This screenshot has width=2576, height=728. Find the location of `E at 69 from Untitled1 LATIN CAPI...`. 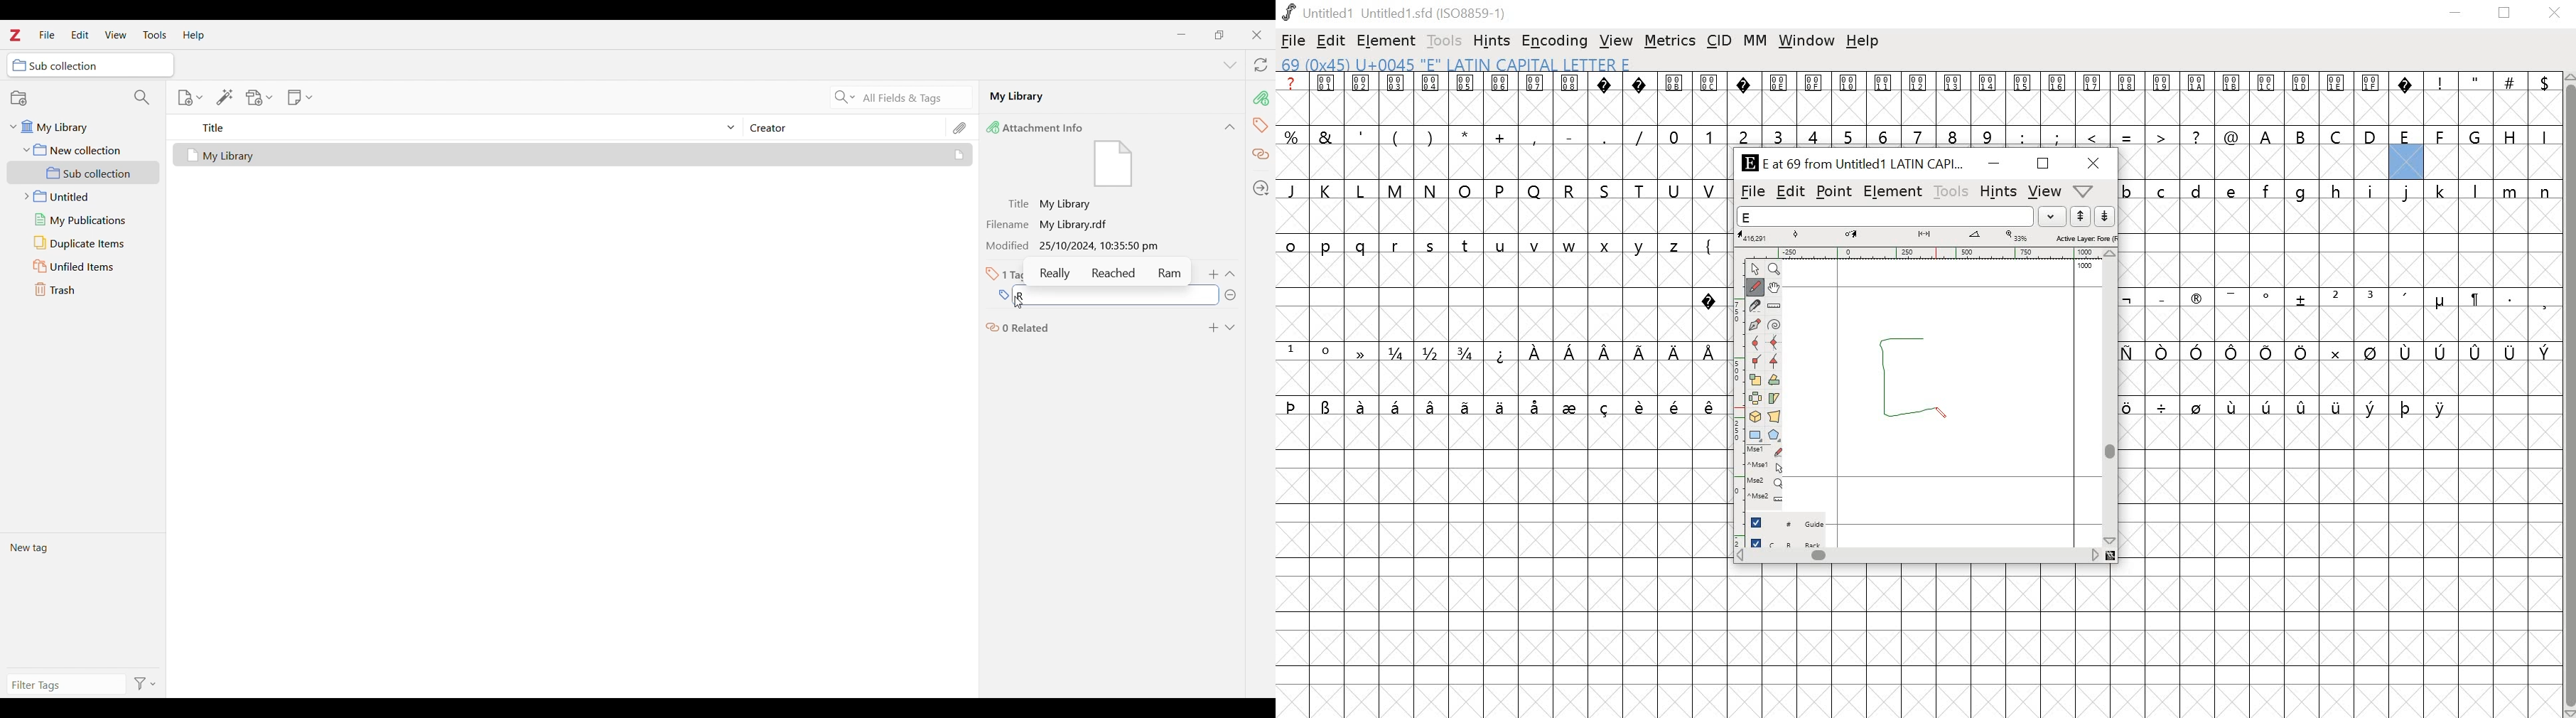

E at 69 from Untitled1 LATIN CAPI... is located at coordinates (1850, 164).